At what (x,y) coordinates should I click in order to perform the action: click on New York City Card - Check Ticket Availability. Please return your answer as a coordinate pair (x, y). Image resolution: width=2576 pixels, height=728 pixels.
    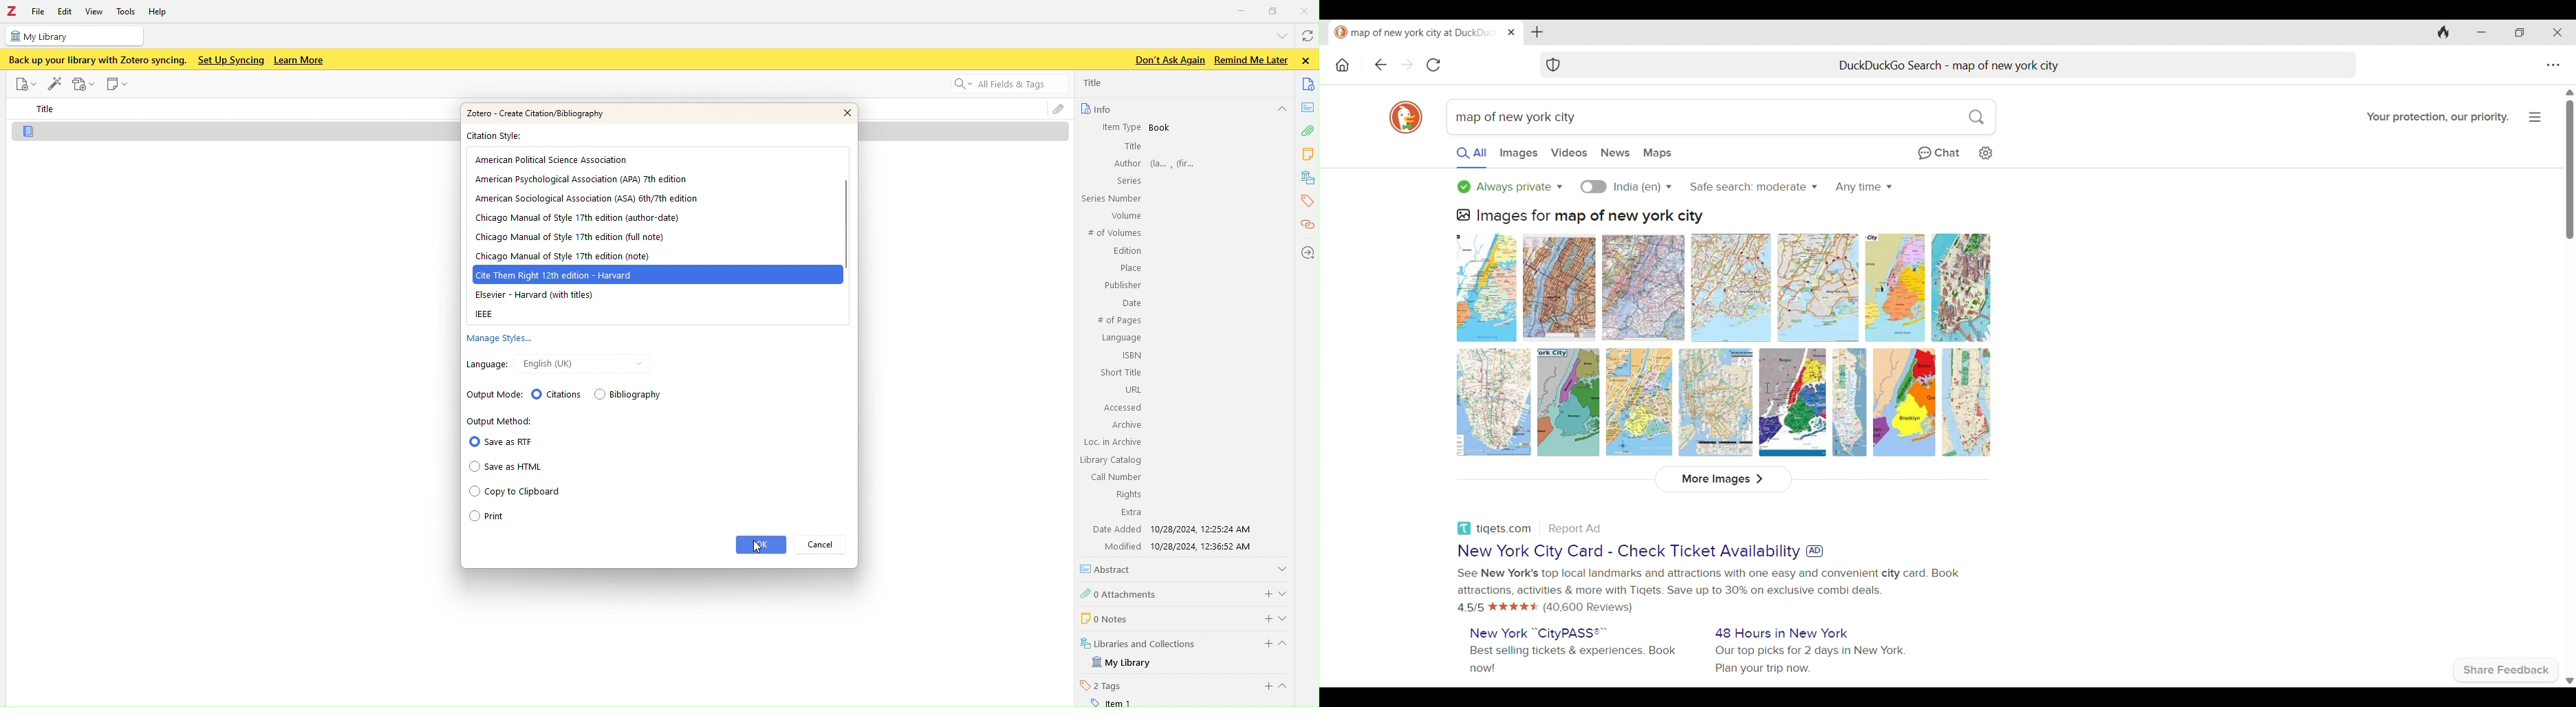
    Looking at the image, I should click on (1629, 552).